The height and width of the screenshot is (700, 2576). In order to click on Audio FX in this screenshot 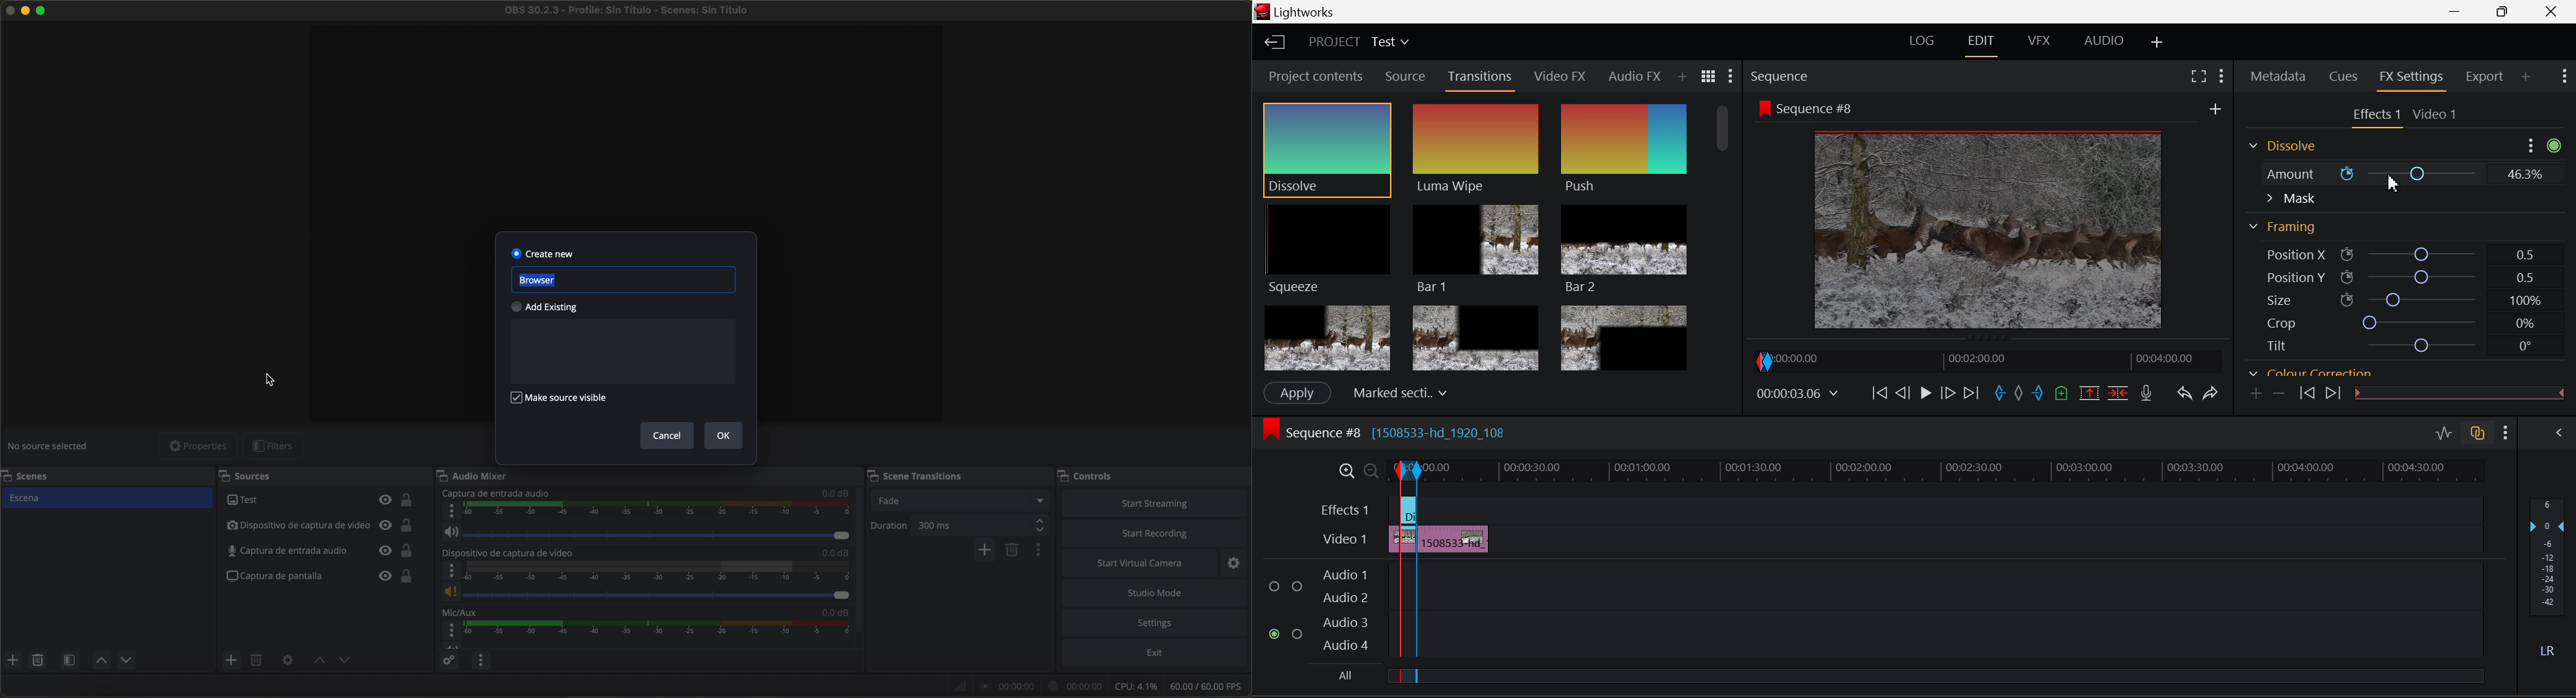, I will do `click(1635, 76)`.